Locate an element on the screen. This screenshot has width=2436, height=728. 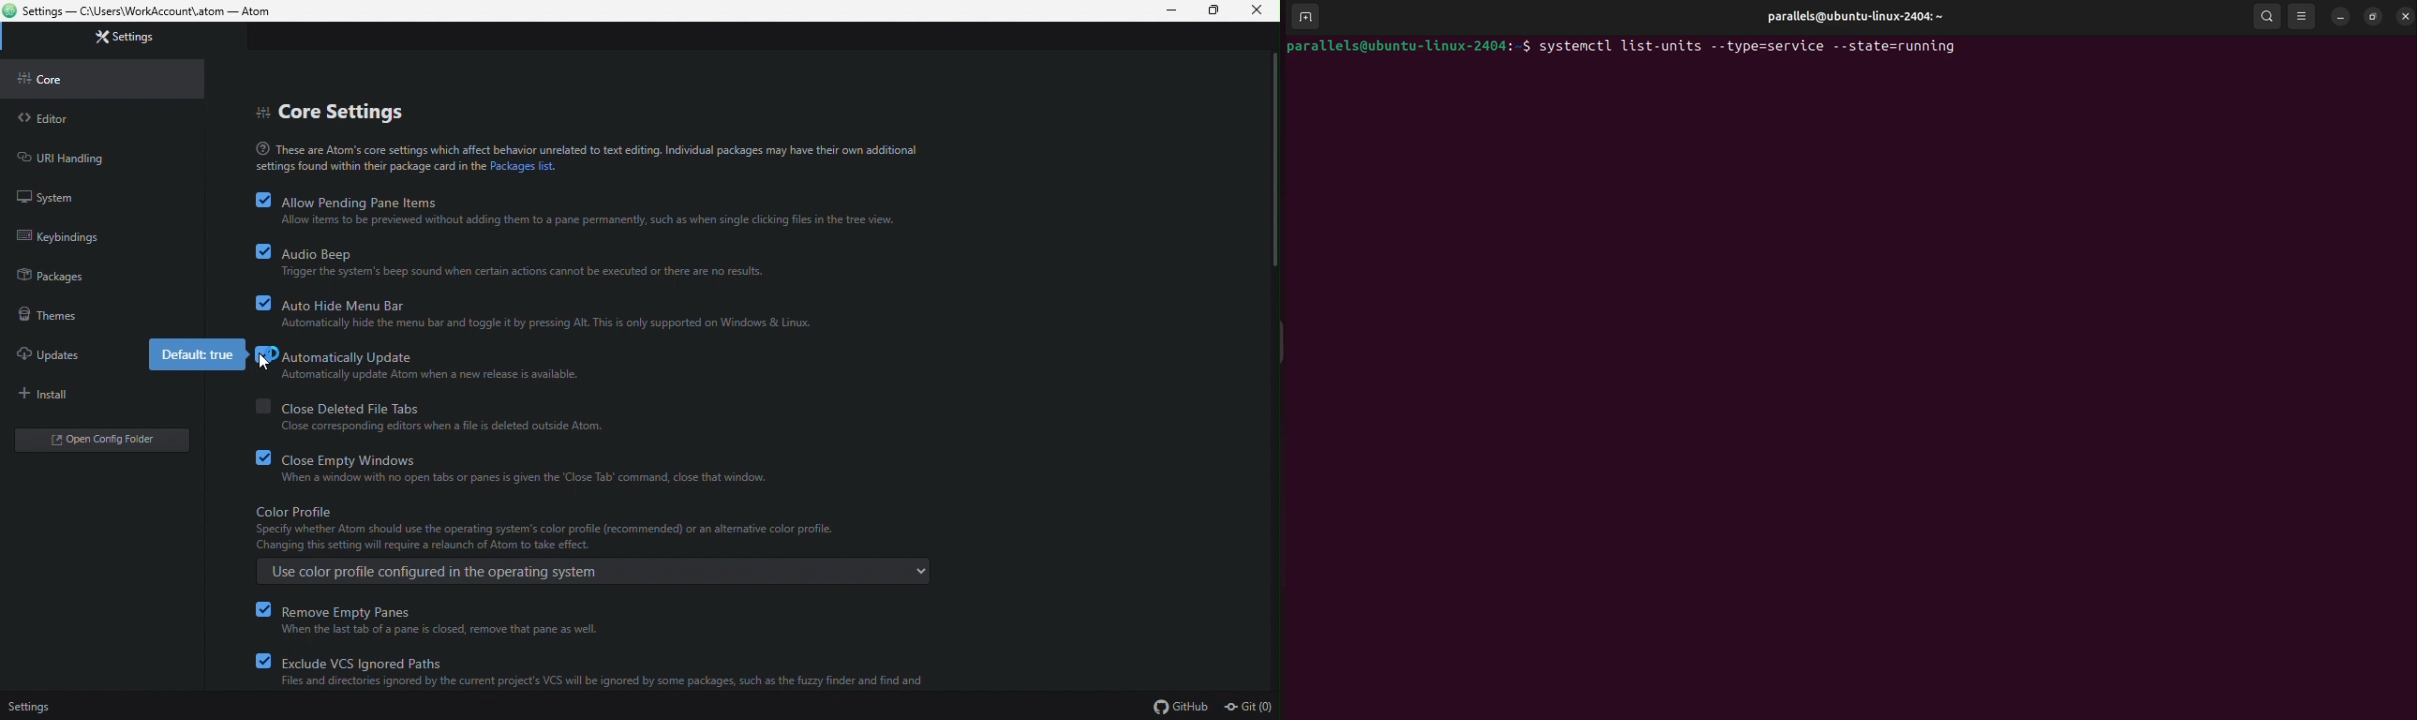
text is located at coordinates (588, 158).